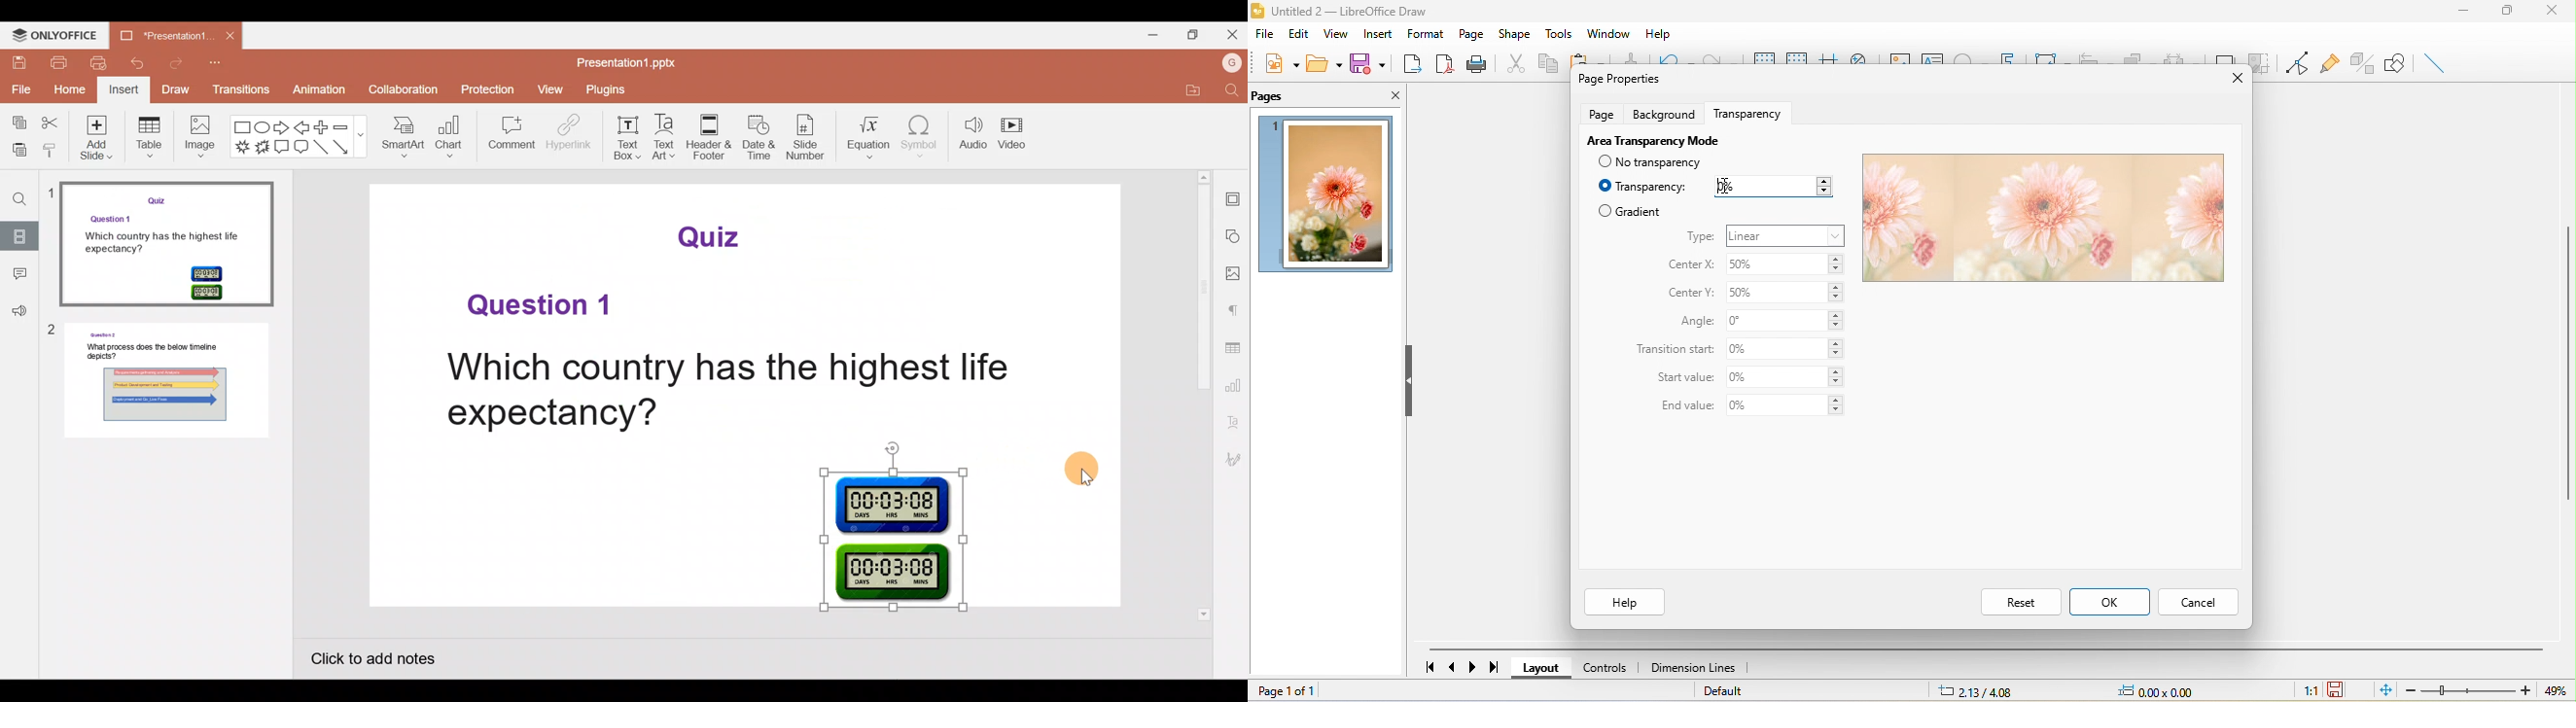 The height and width of the screenshot is (728, 2576). What do you see at coordinates (1728, 185) in the screenshot?
I see `cursor movement` at bounding box center [1728, 185].